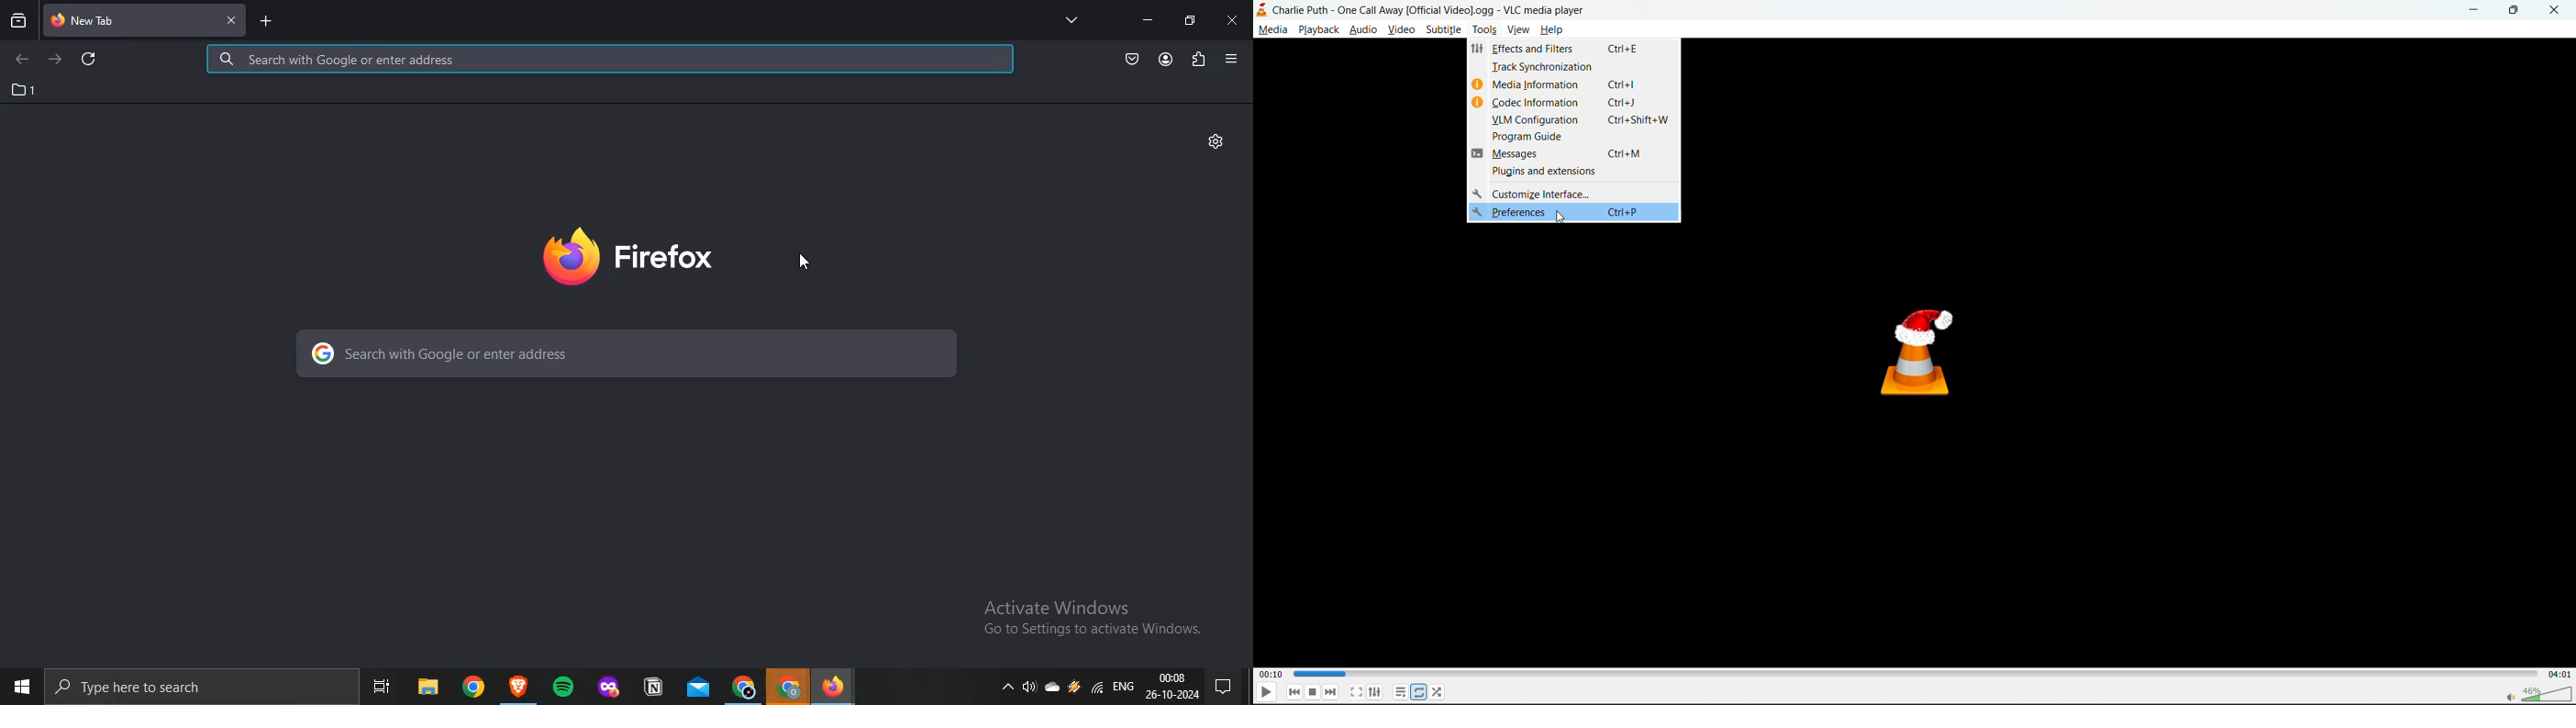 This screenshot has height=728, width=2576. What do you see at coordinates (2560, 675) in the screenshot?
I see `04:01` at bounding box center [2560, 675].